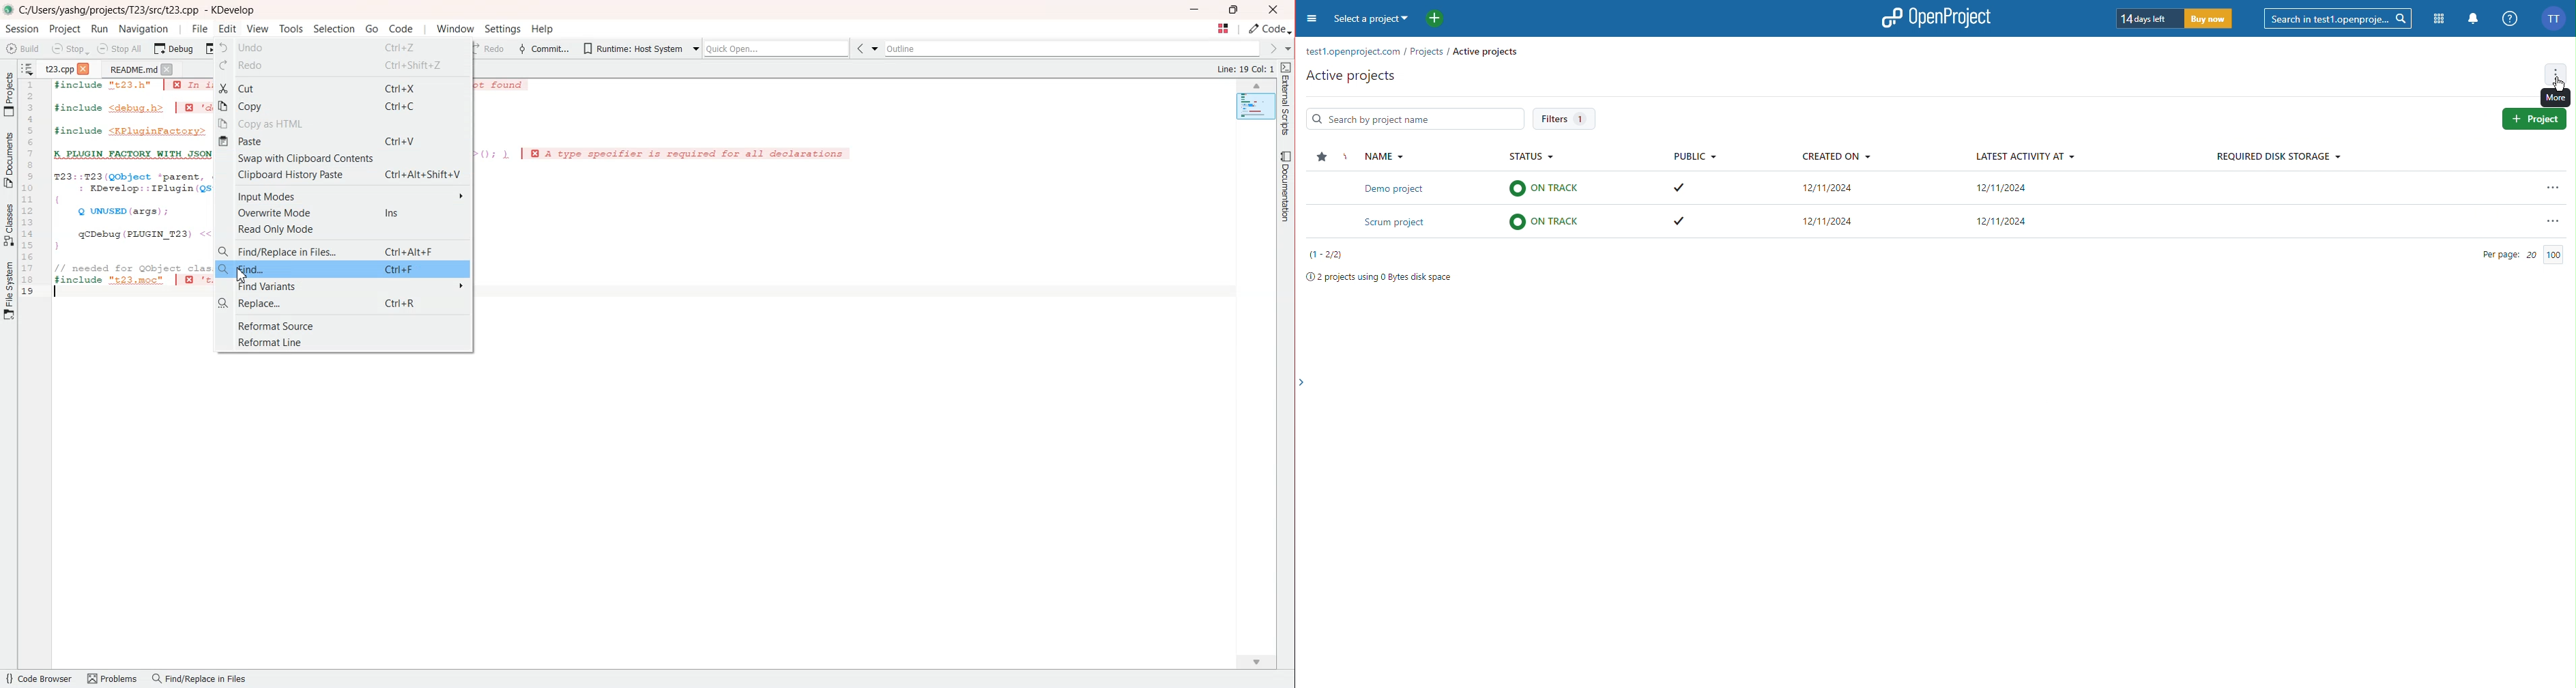 The image size is (2576, 700). I want to click on Cursor, so click(2561, 86).